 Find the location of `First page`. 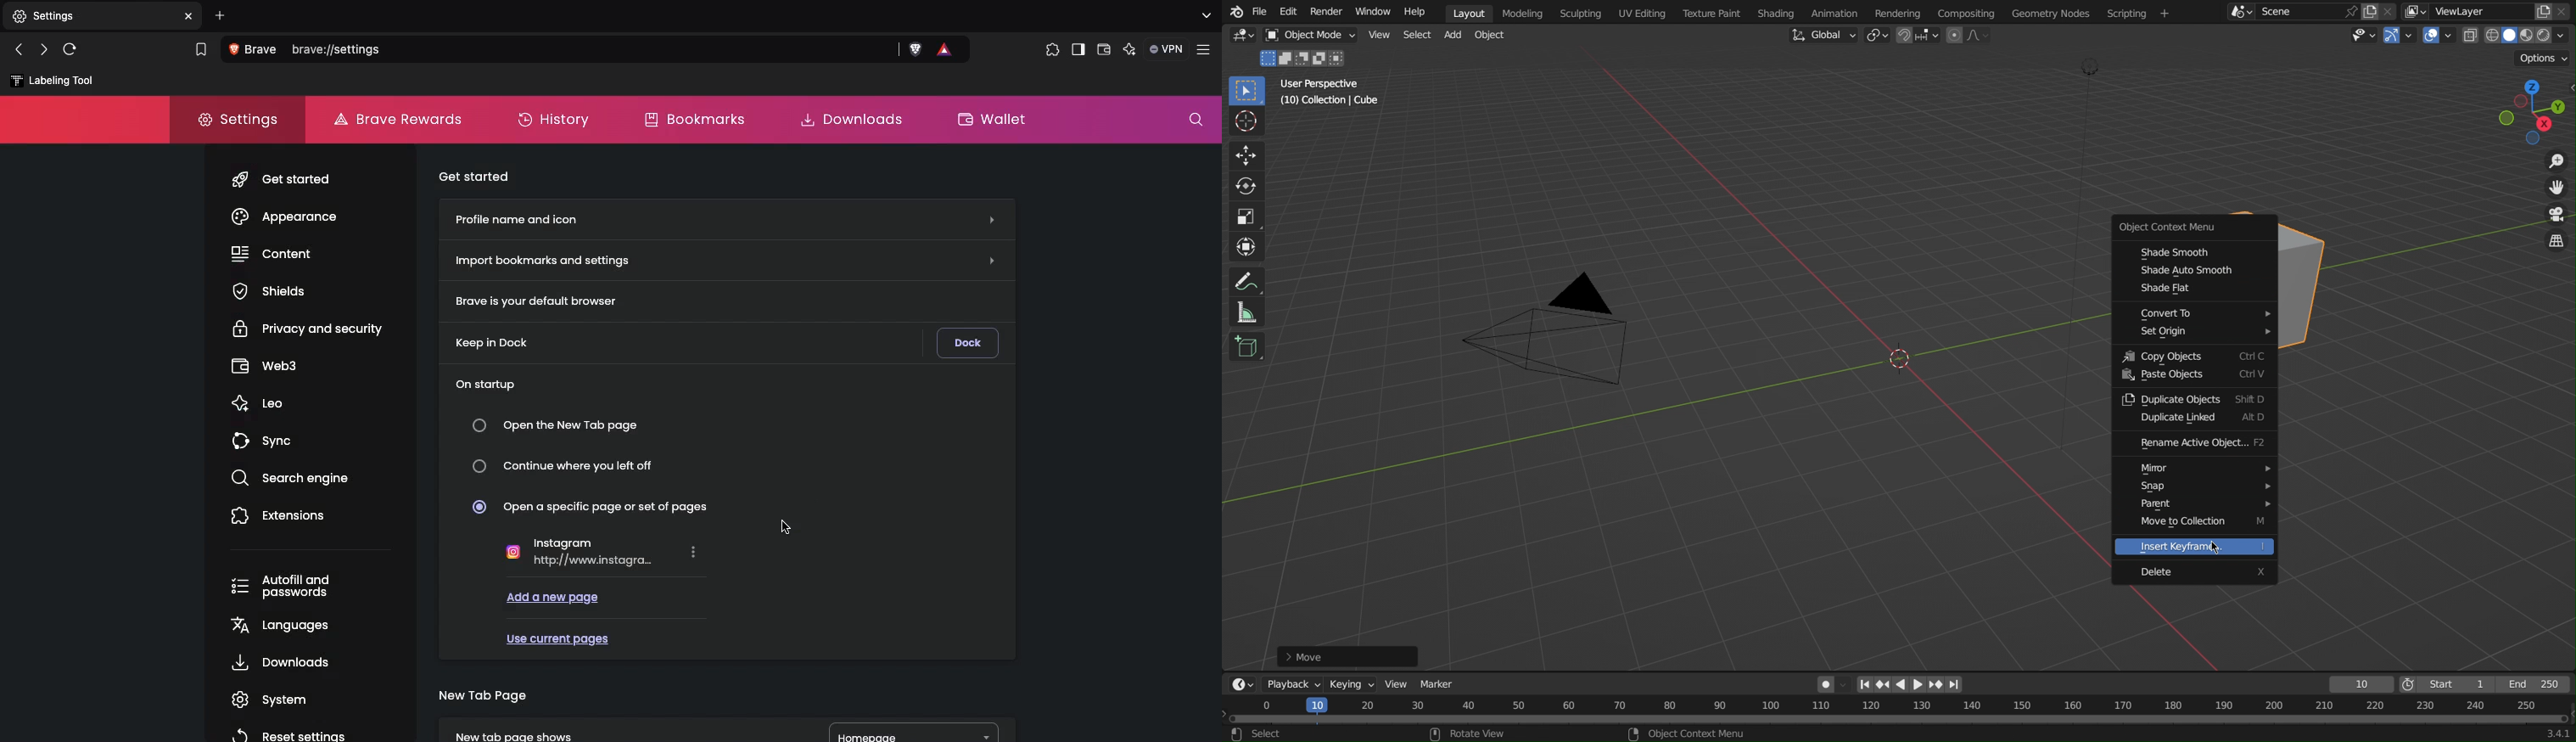

First page is located at coordinates (1865, 684).